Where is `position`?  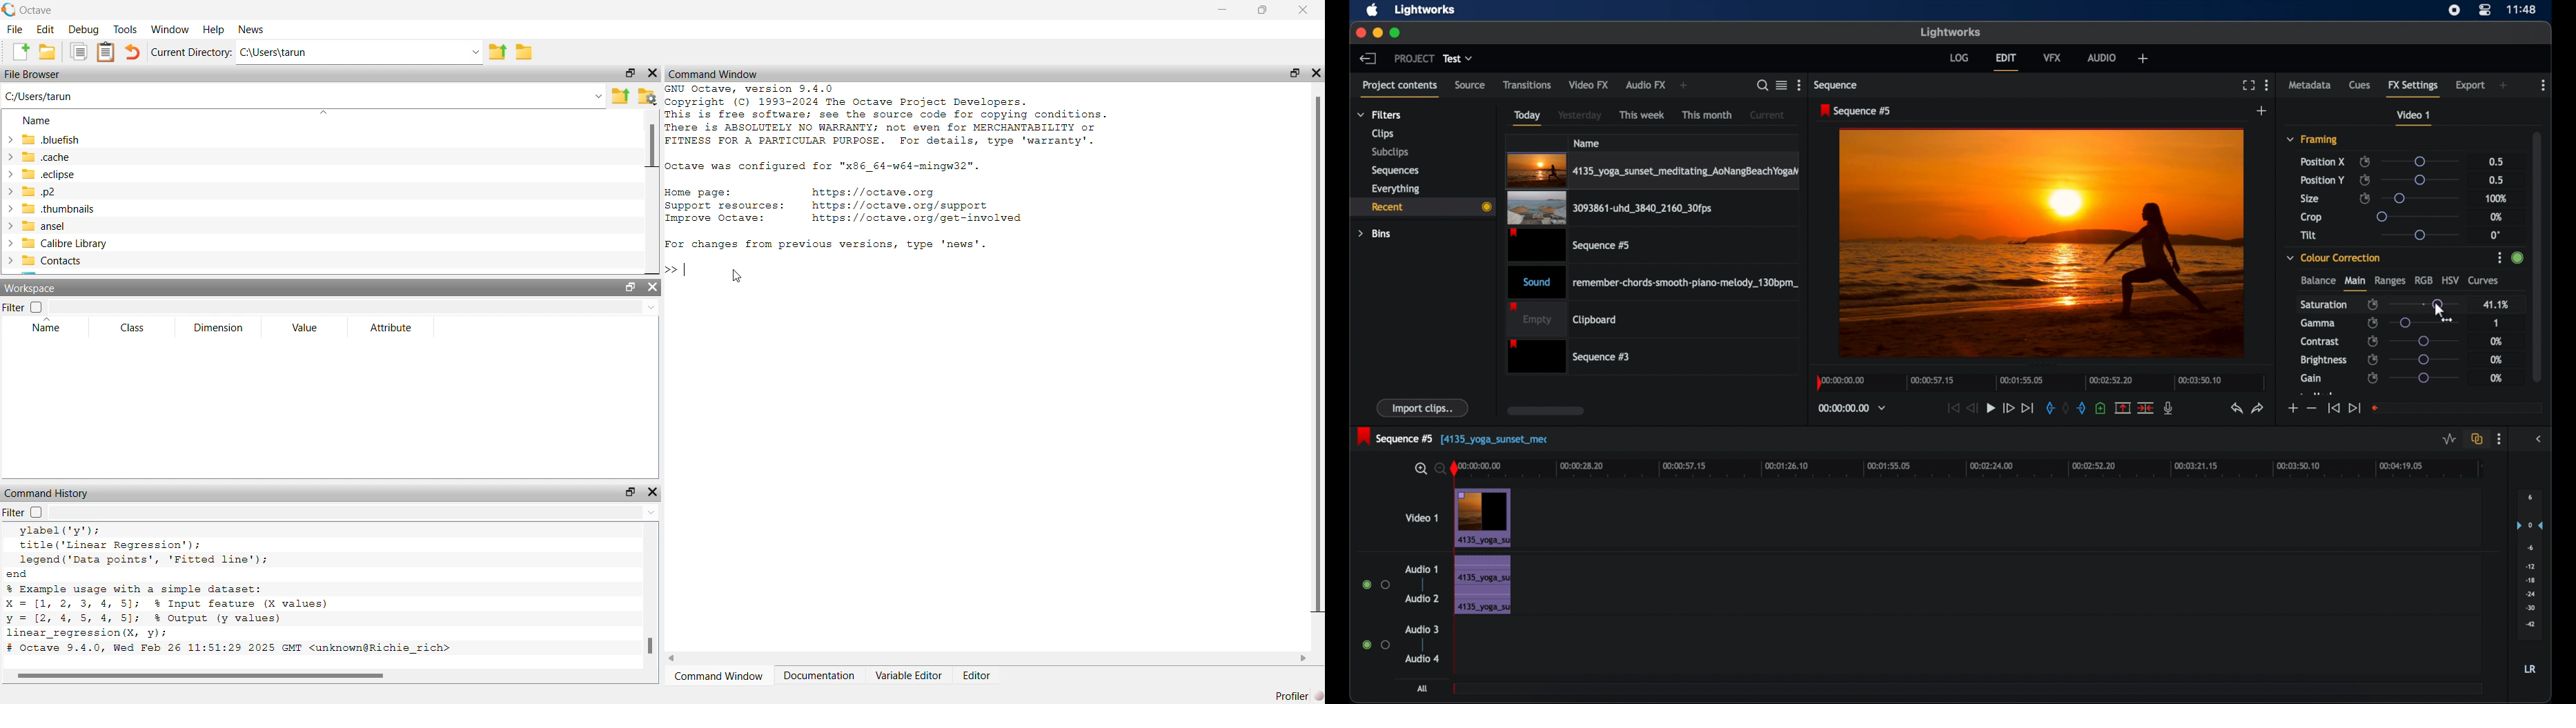 position is located at coordinates (2323, 180).